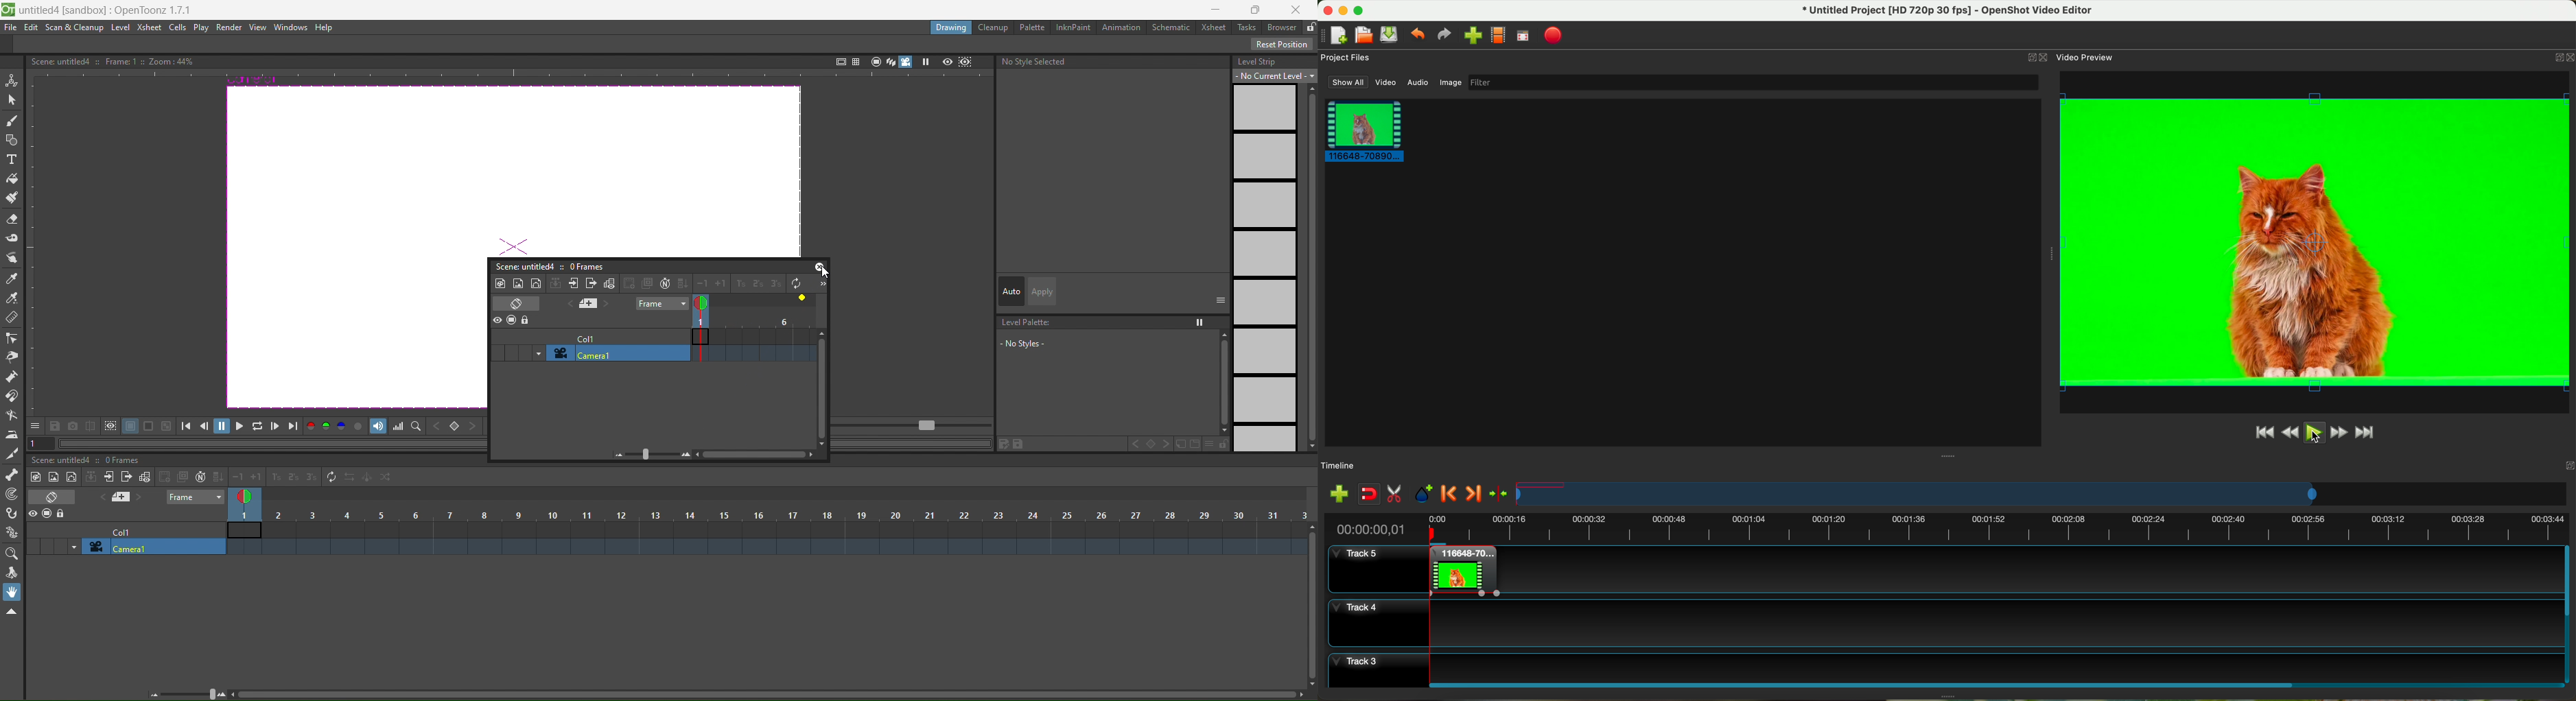 This screenshot has width=2576, height=728. What do you see at coordinates (102, 427) in the screenshot?
I see `icon` at bounding box center [102, 427].